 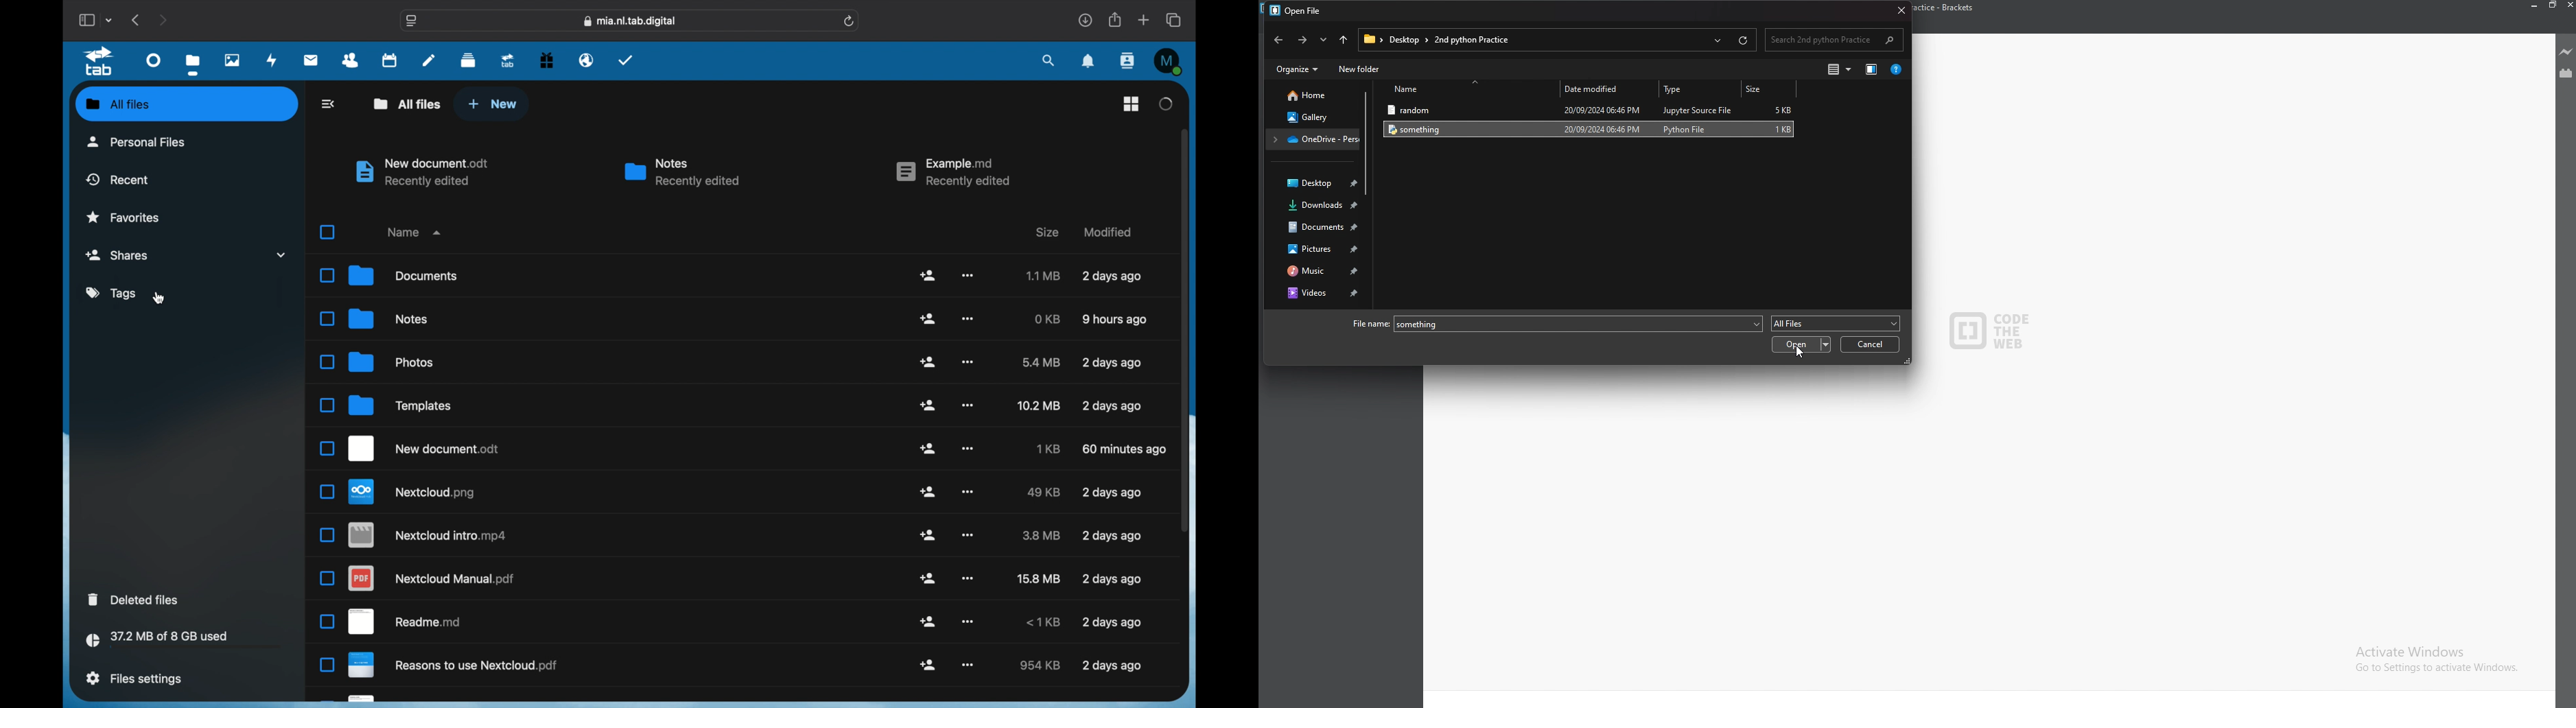 I want to click on size, so click(x=1047, y=232).